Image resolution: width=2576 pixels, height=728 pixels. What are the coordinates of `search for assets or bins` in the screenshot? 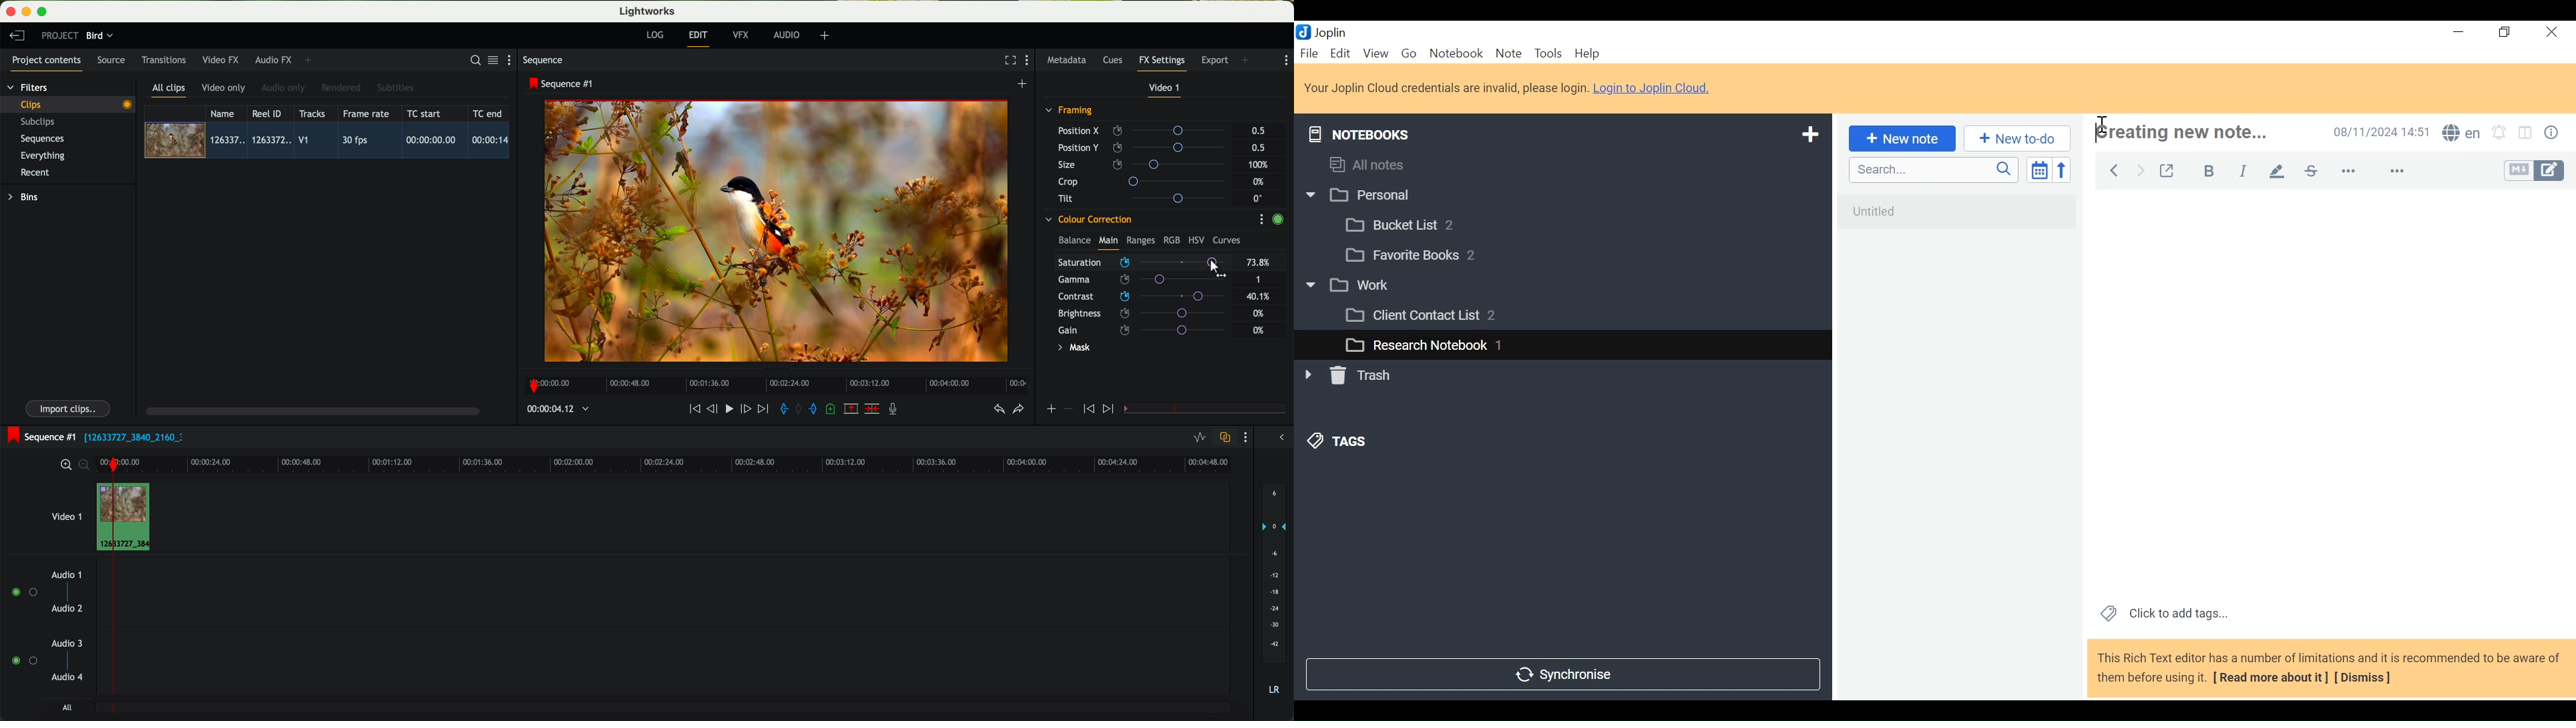 It's located at (472, 60).